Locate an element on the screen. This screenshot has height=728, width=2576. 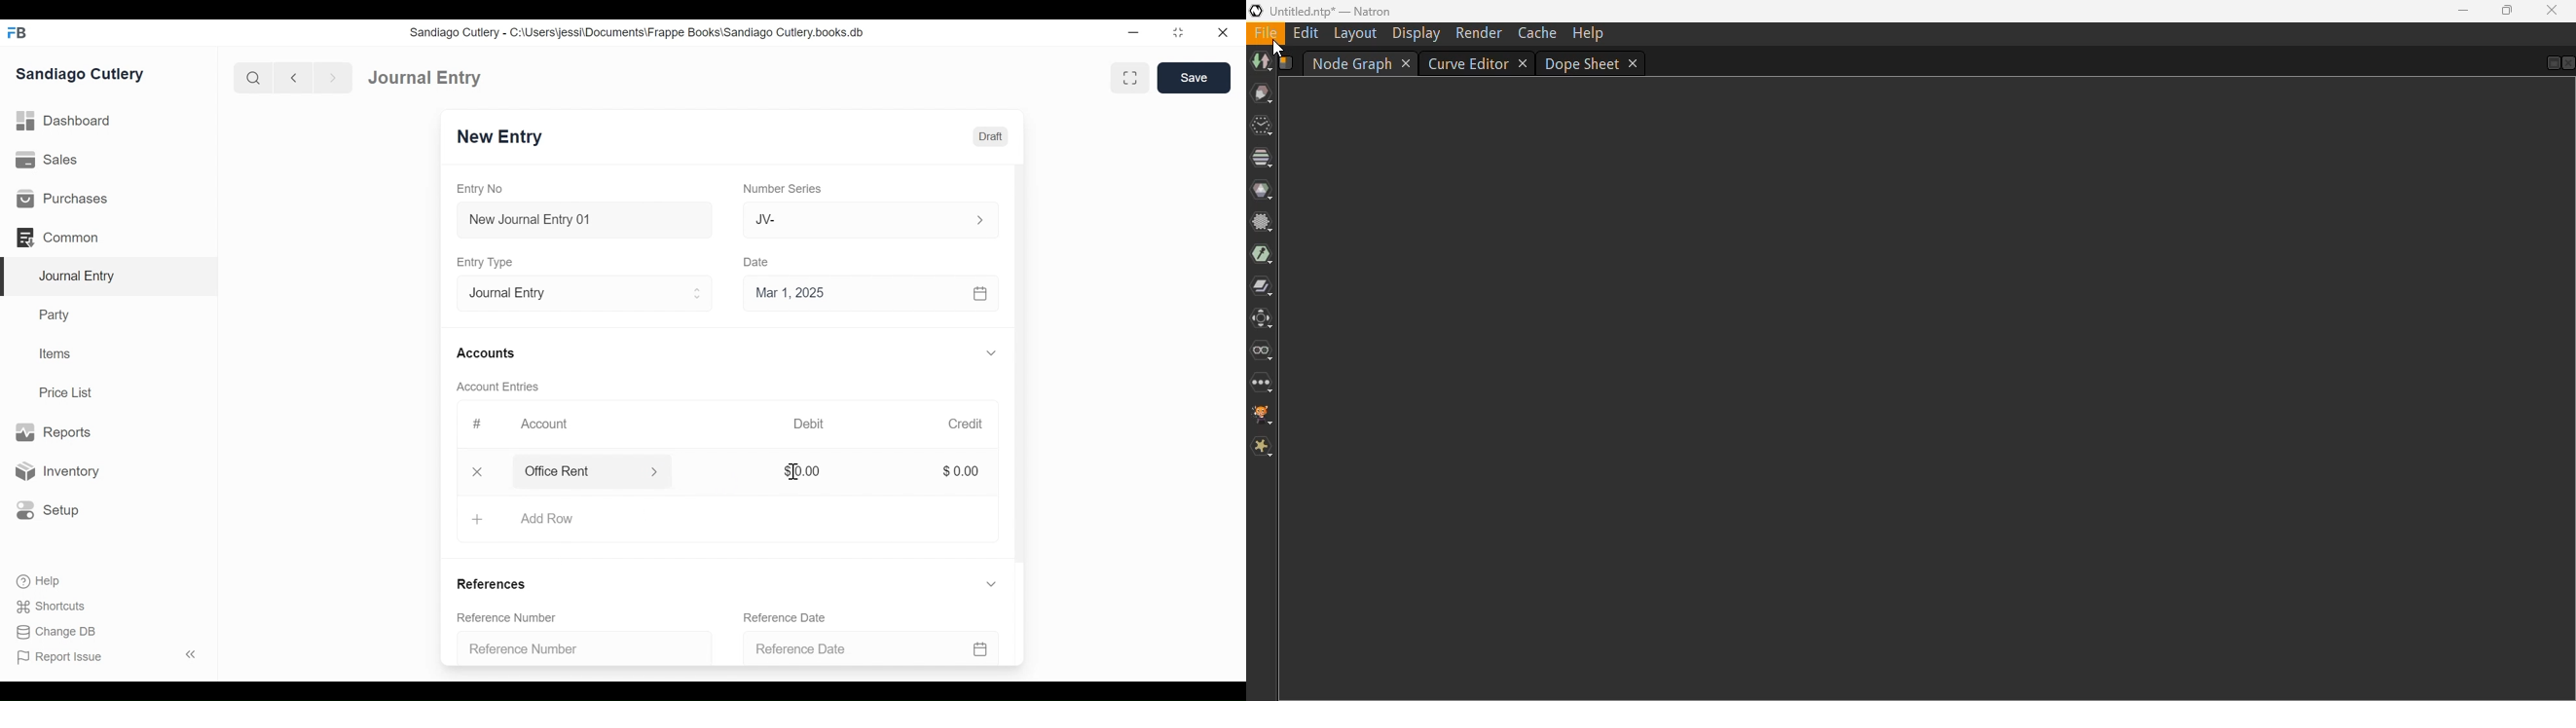
Report Issue is located at coordinates (65, 658).